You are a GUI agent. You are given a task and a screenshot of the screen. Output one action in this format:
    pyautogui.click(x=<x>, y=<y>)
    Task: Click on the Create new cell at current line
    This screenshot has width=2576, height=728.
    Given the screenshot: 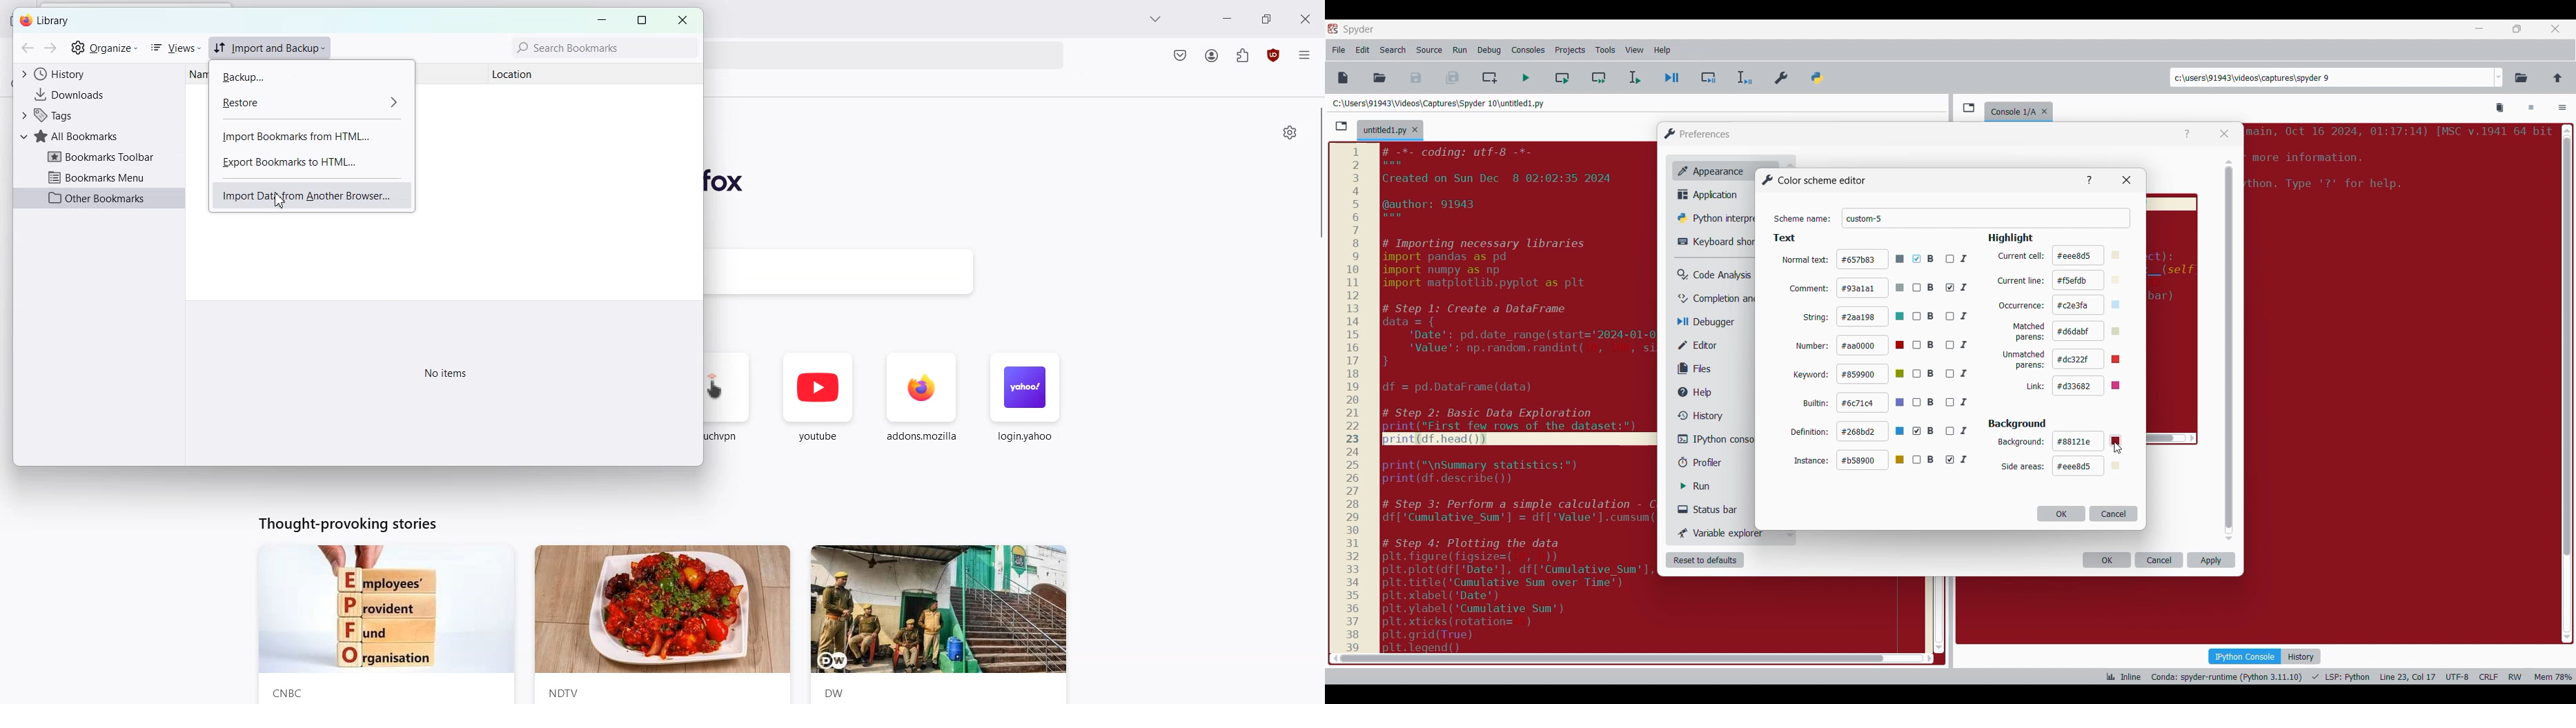 What is the action you would take?
    pyautogui.click(x=1490, y=78)
    